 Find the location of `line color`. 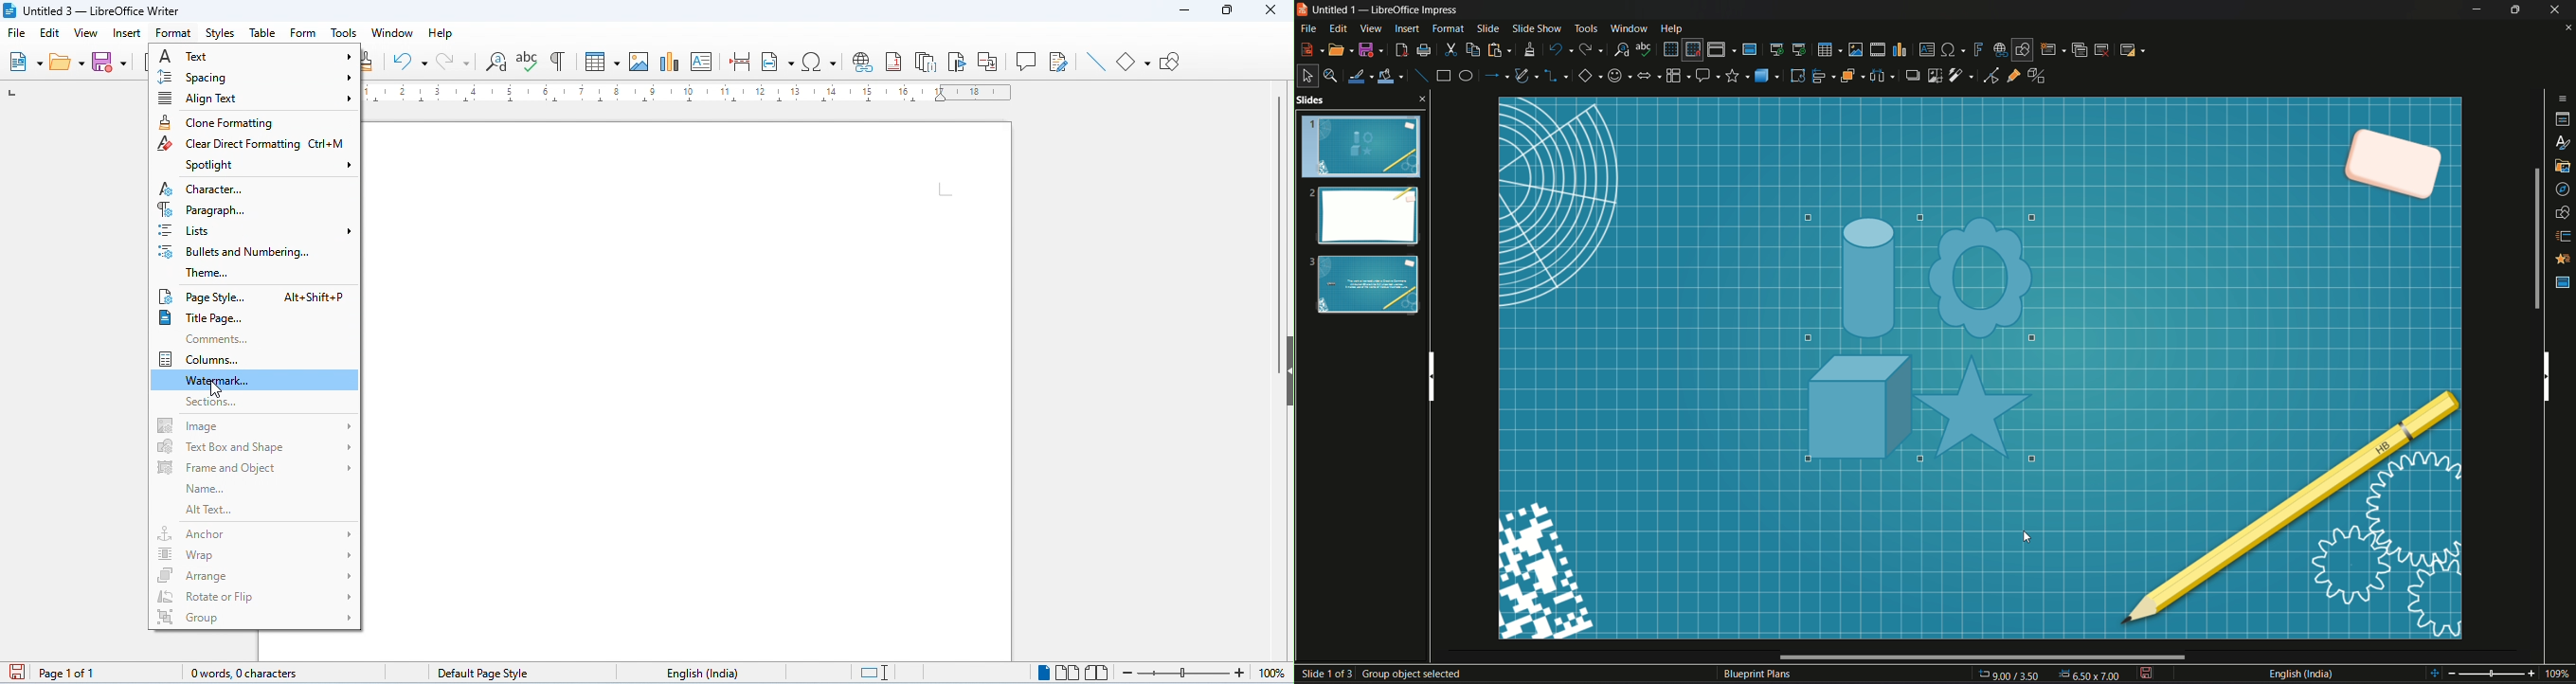

line color is located at coordinates (1360, 76).